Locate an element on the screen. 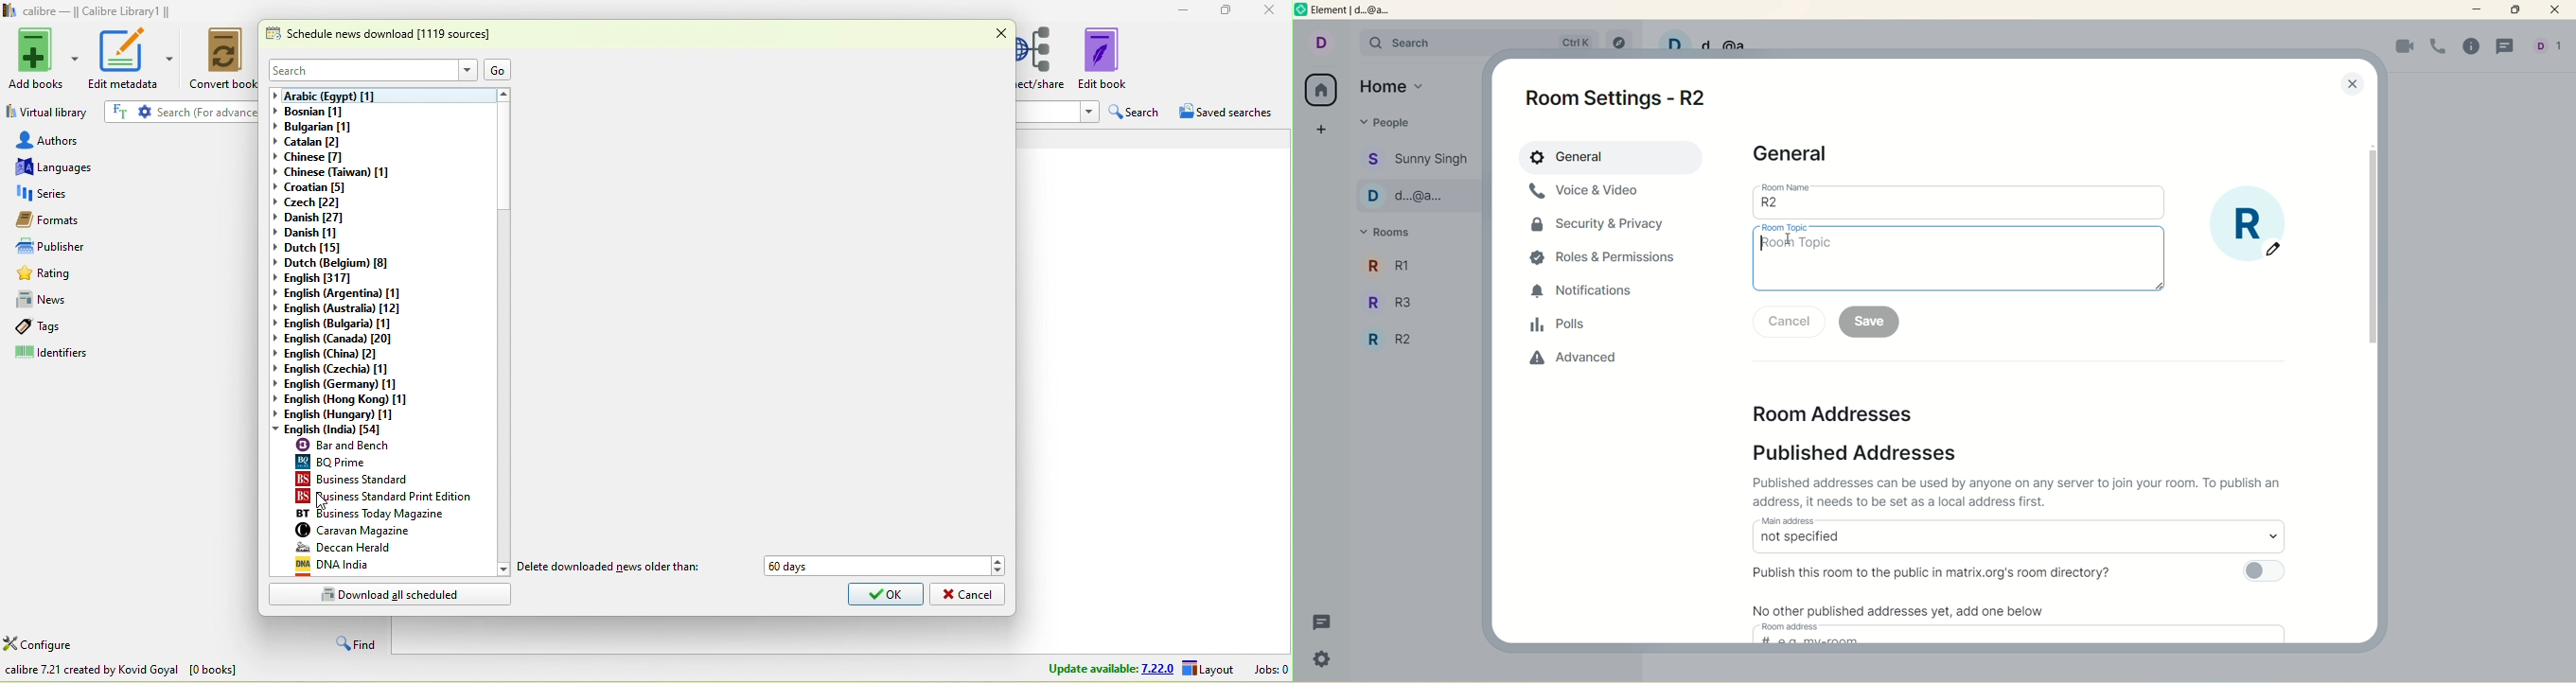 The width and height of the screenshot is (2576, 700). threads is located at coordinates (1322, 624).